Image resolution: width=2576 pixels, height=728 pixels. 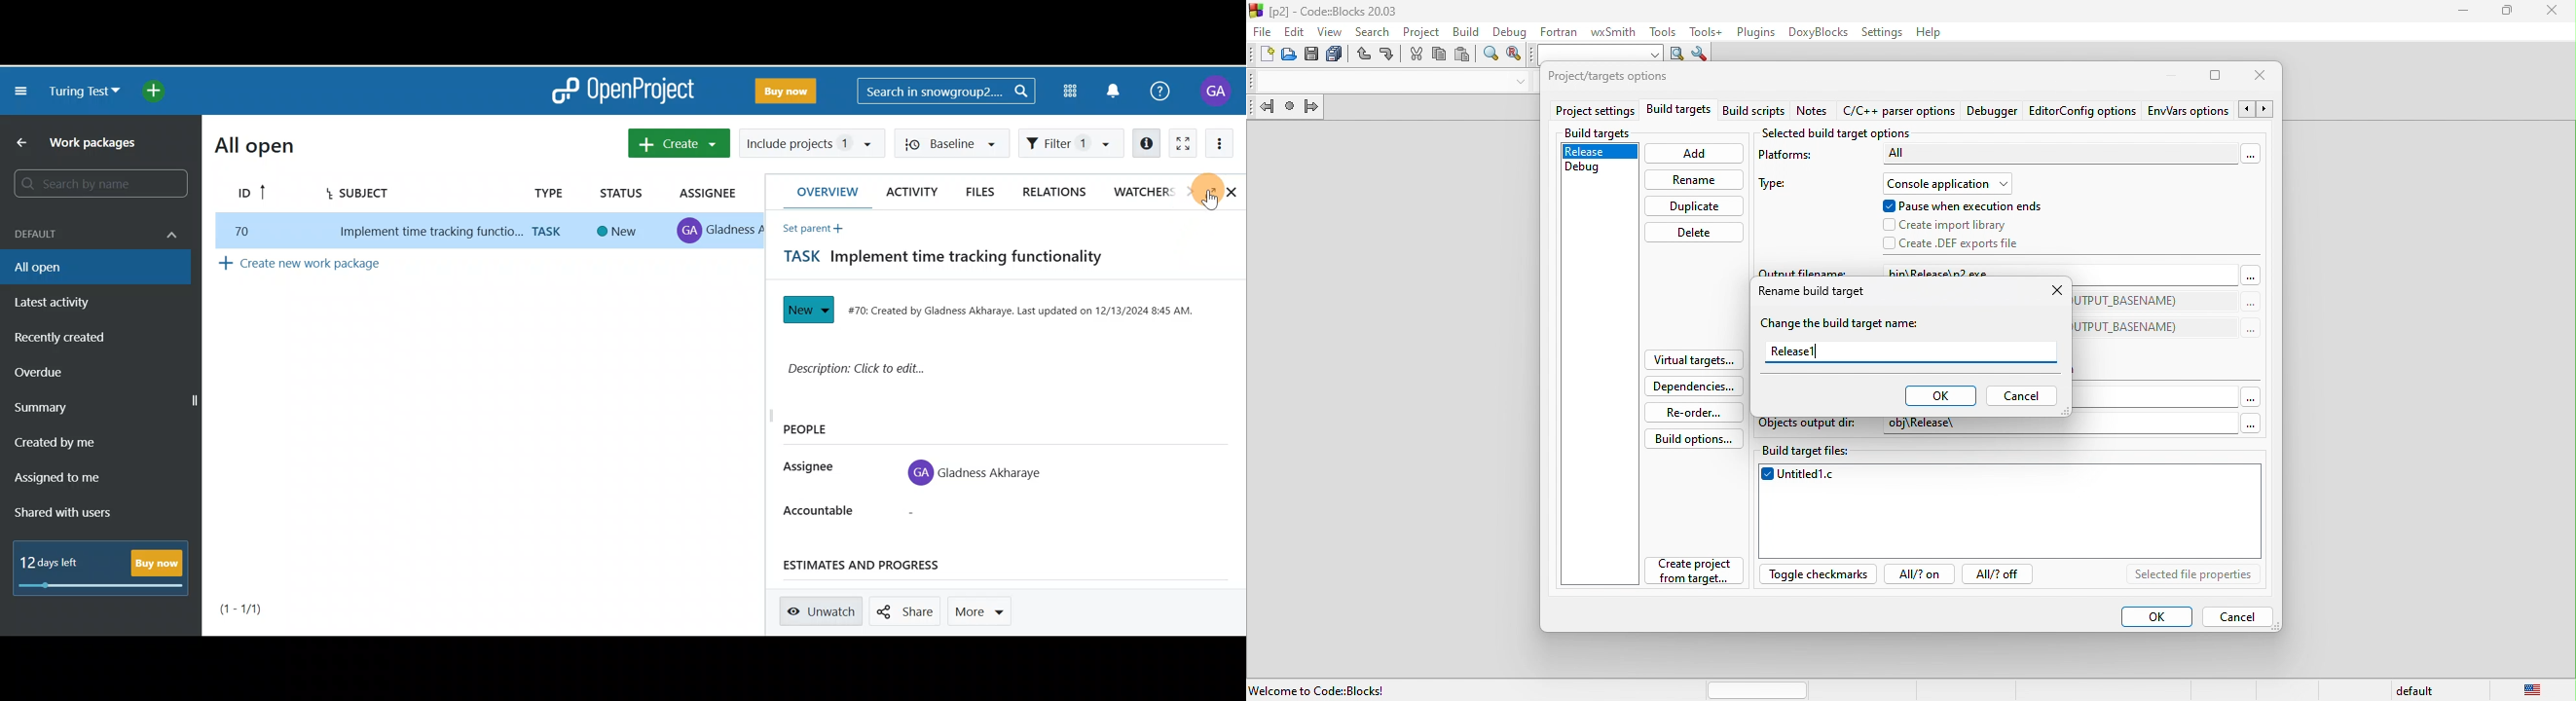 What do you see at coordinates (103, 410) in the screenshot?
I see `Summary` at bounding box center [103, 410].